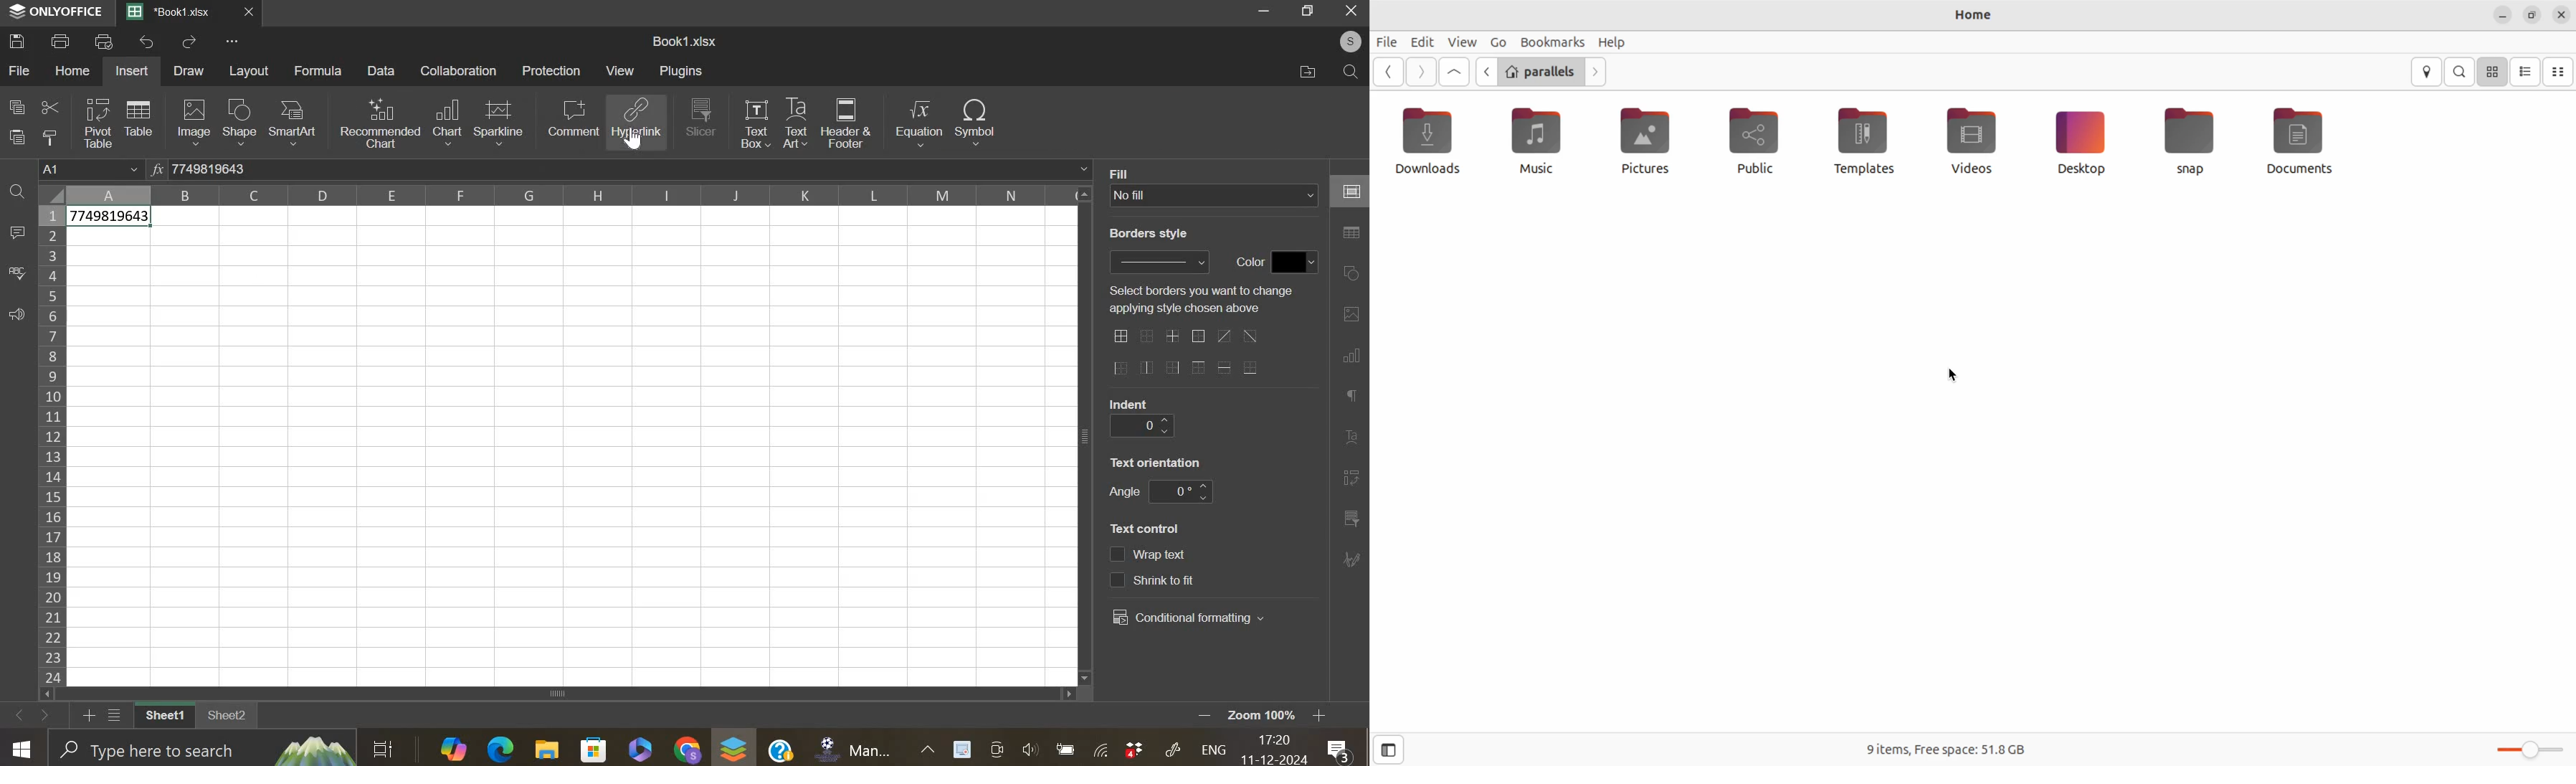  I want to click on cut, so click(49, 109).